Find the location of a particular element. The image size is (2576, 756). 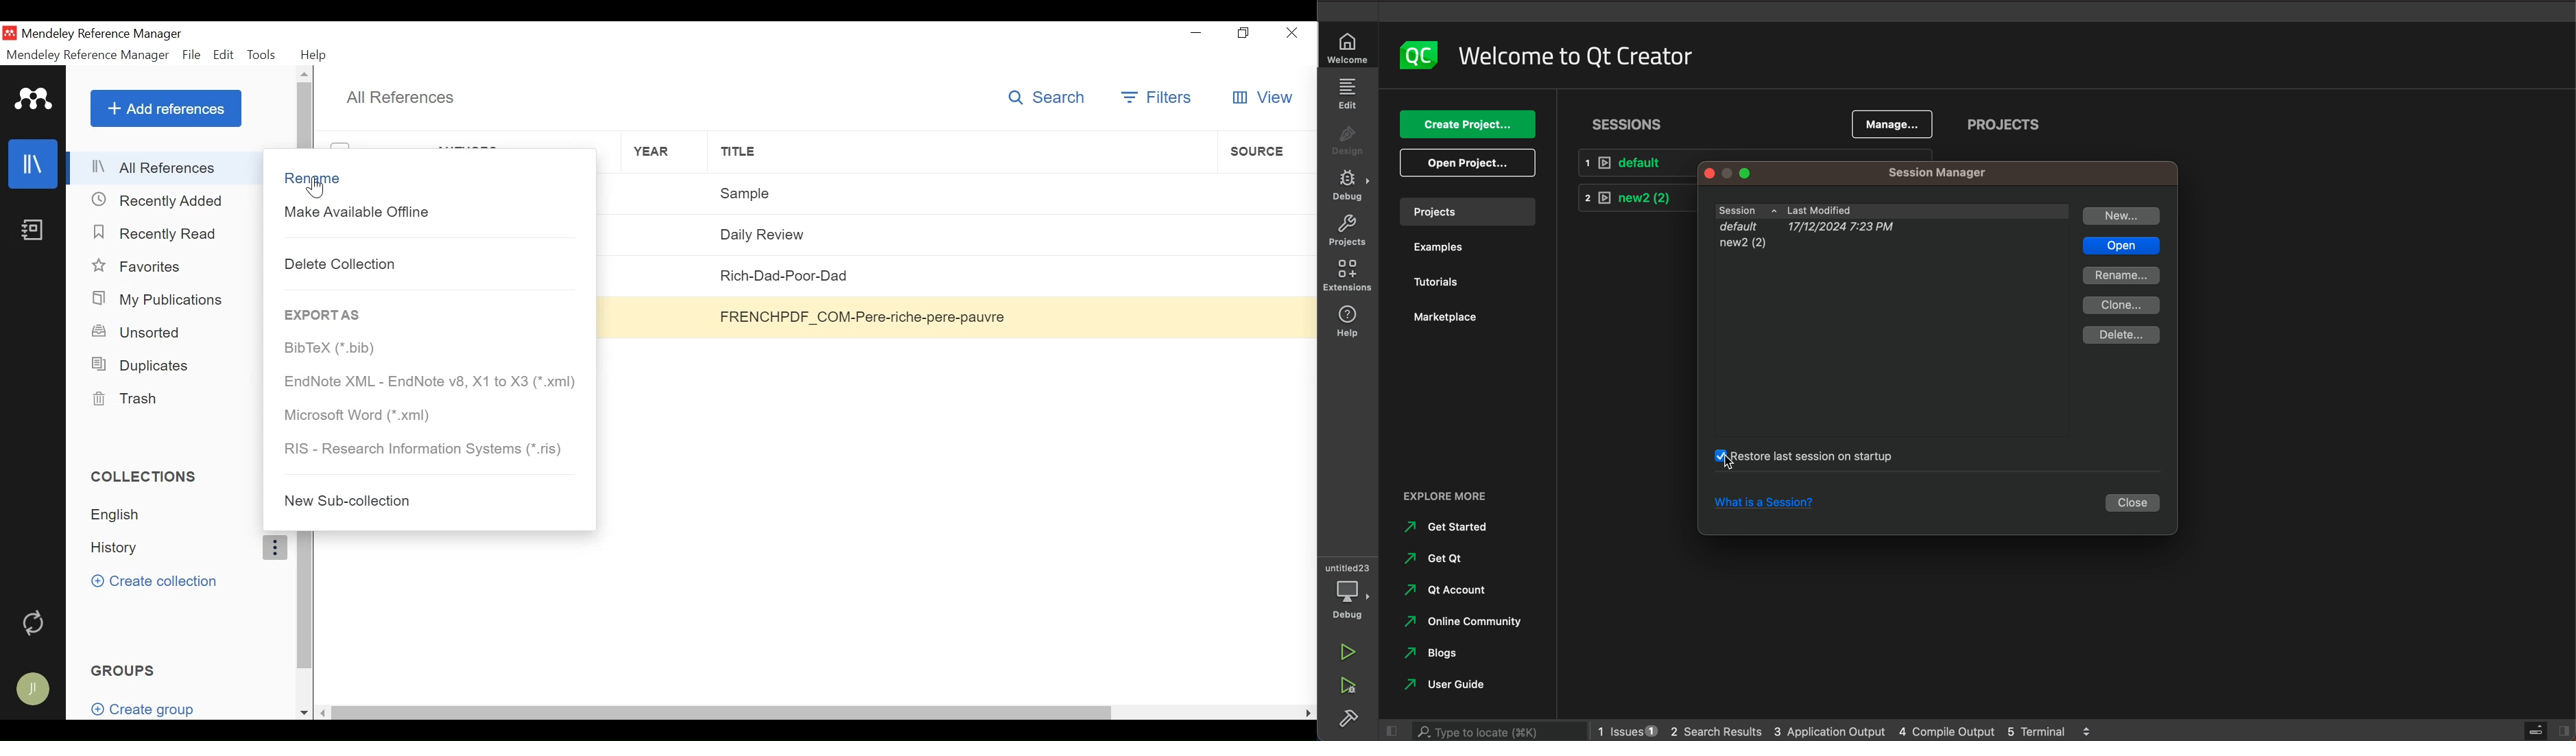

Collection is located at coordinates (170, 548).